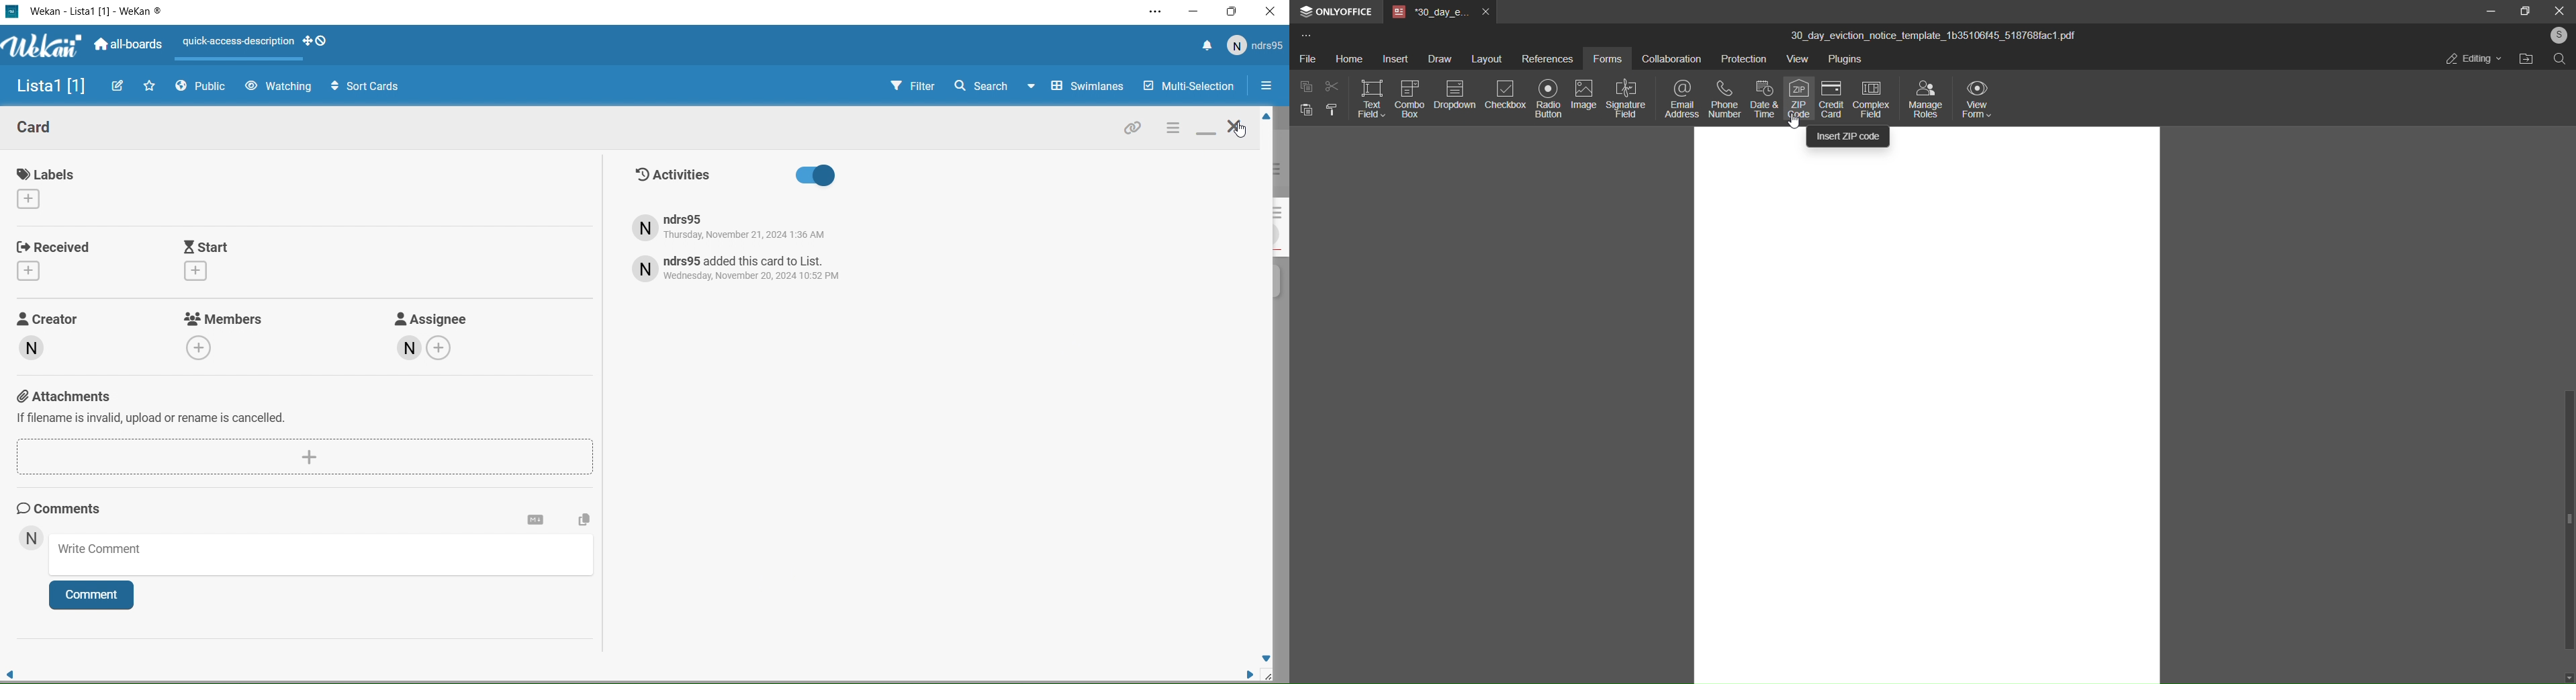  I want to click on Public, so click(204, 88).